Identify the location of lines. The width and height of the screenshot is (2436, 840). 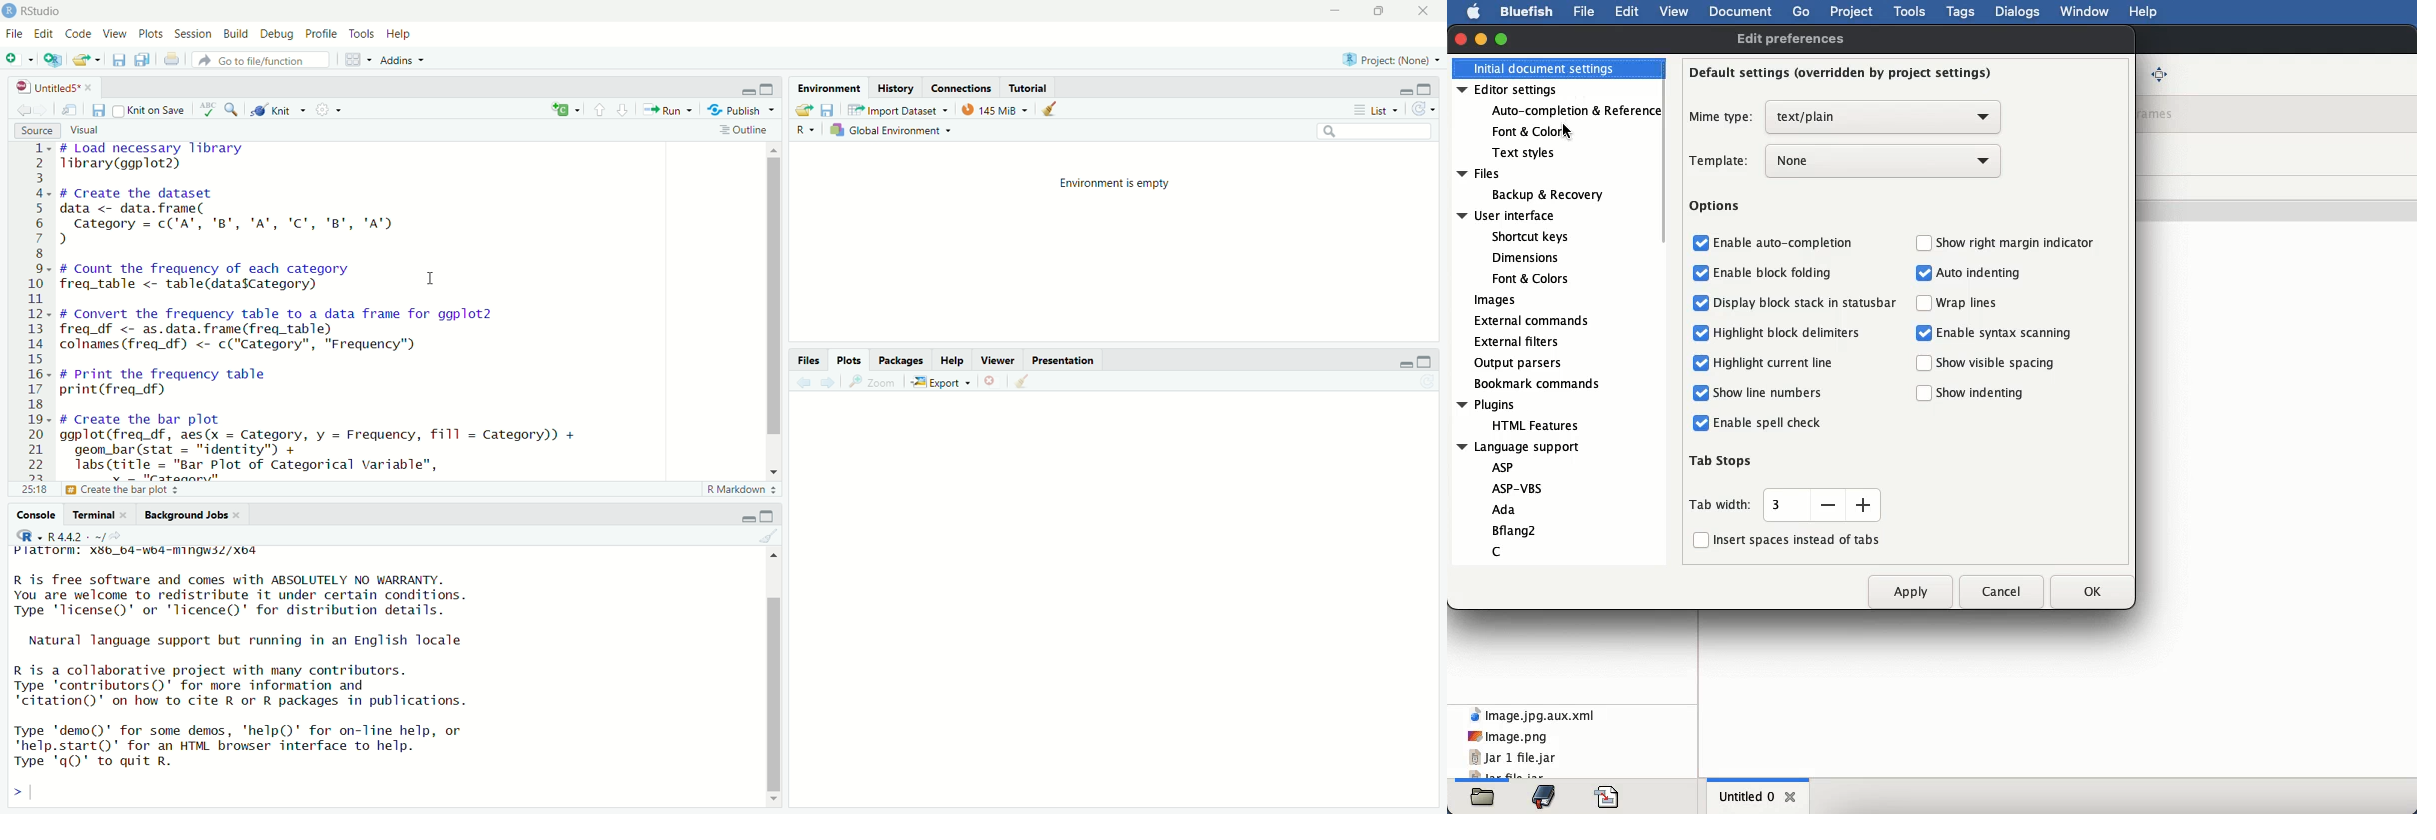
(35, 320).